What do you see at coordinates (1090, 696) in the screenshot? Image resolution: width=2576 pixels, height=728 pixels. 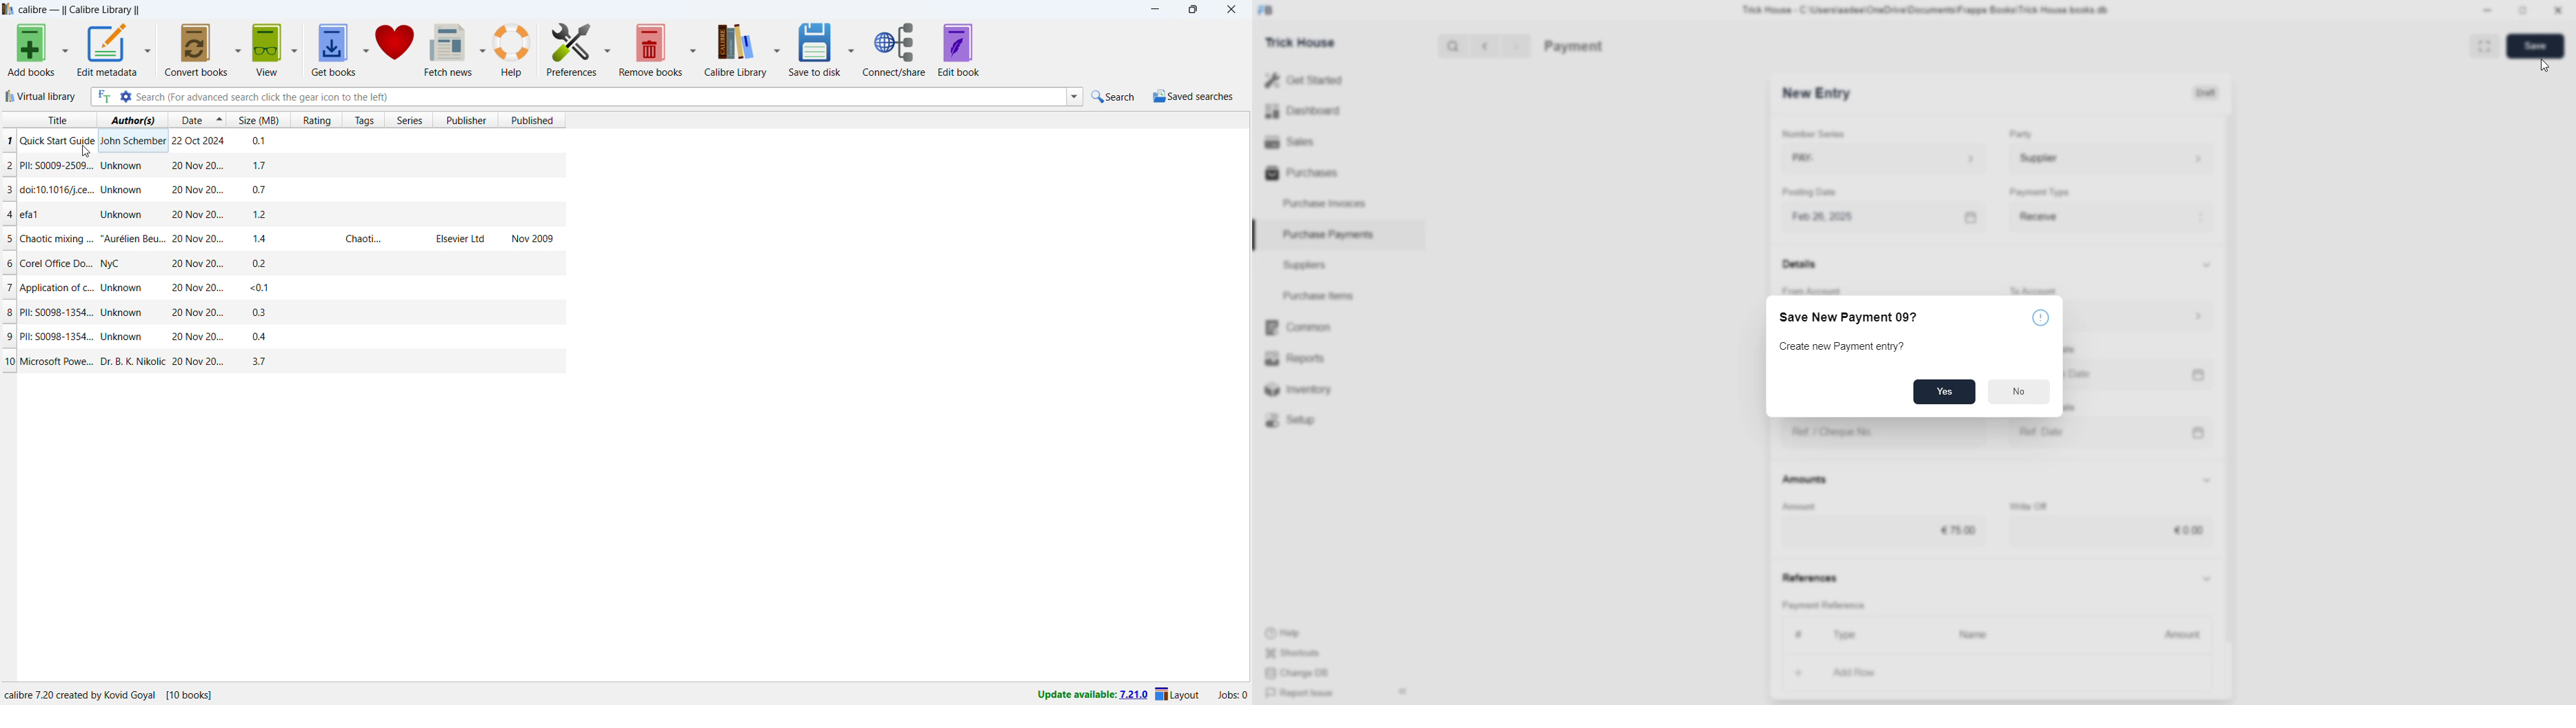 I see `uodate` at bounding box center [1090, 696].